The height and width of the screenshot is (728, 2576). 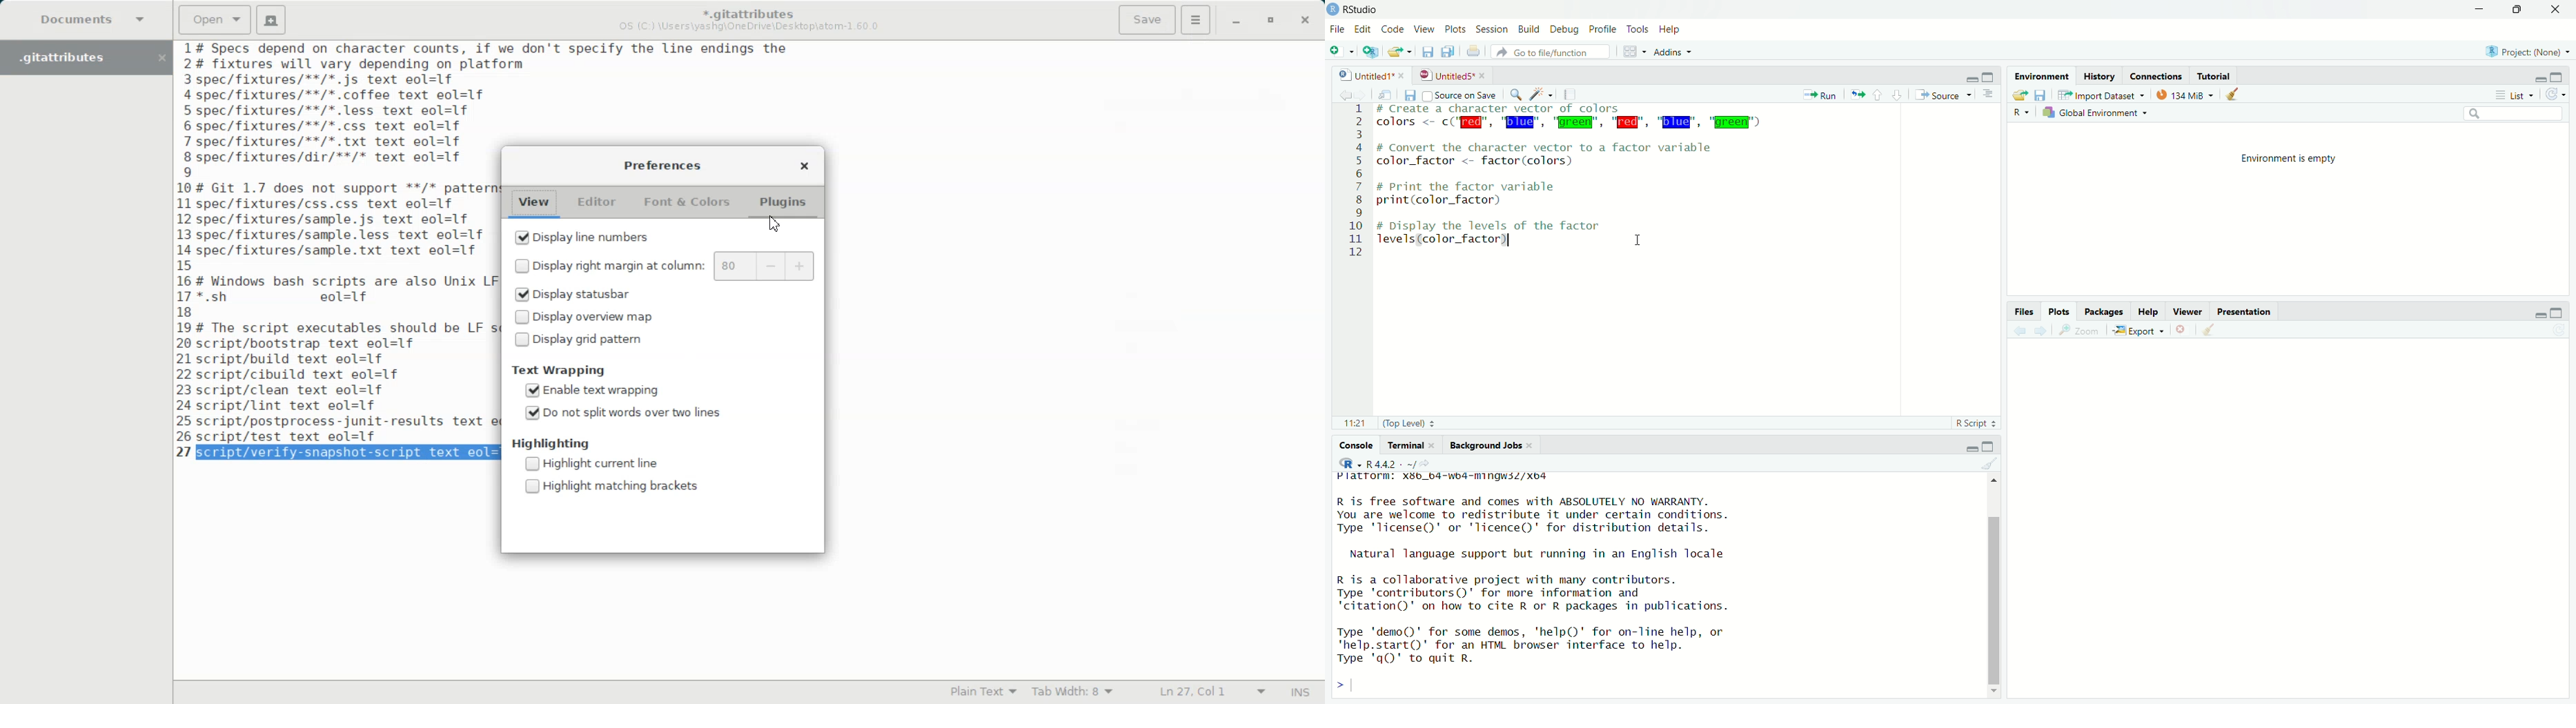 What do you see at coordinates (2021, 113) in the screenshot?
I see `select language` at bounding box center [2021, 113].